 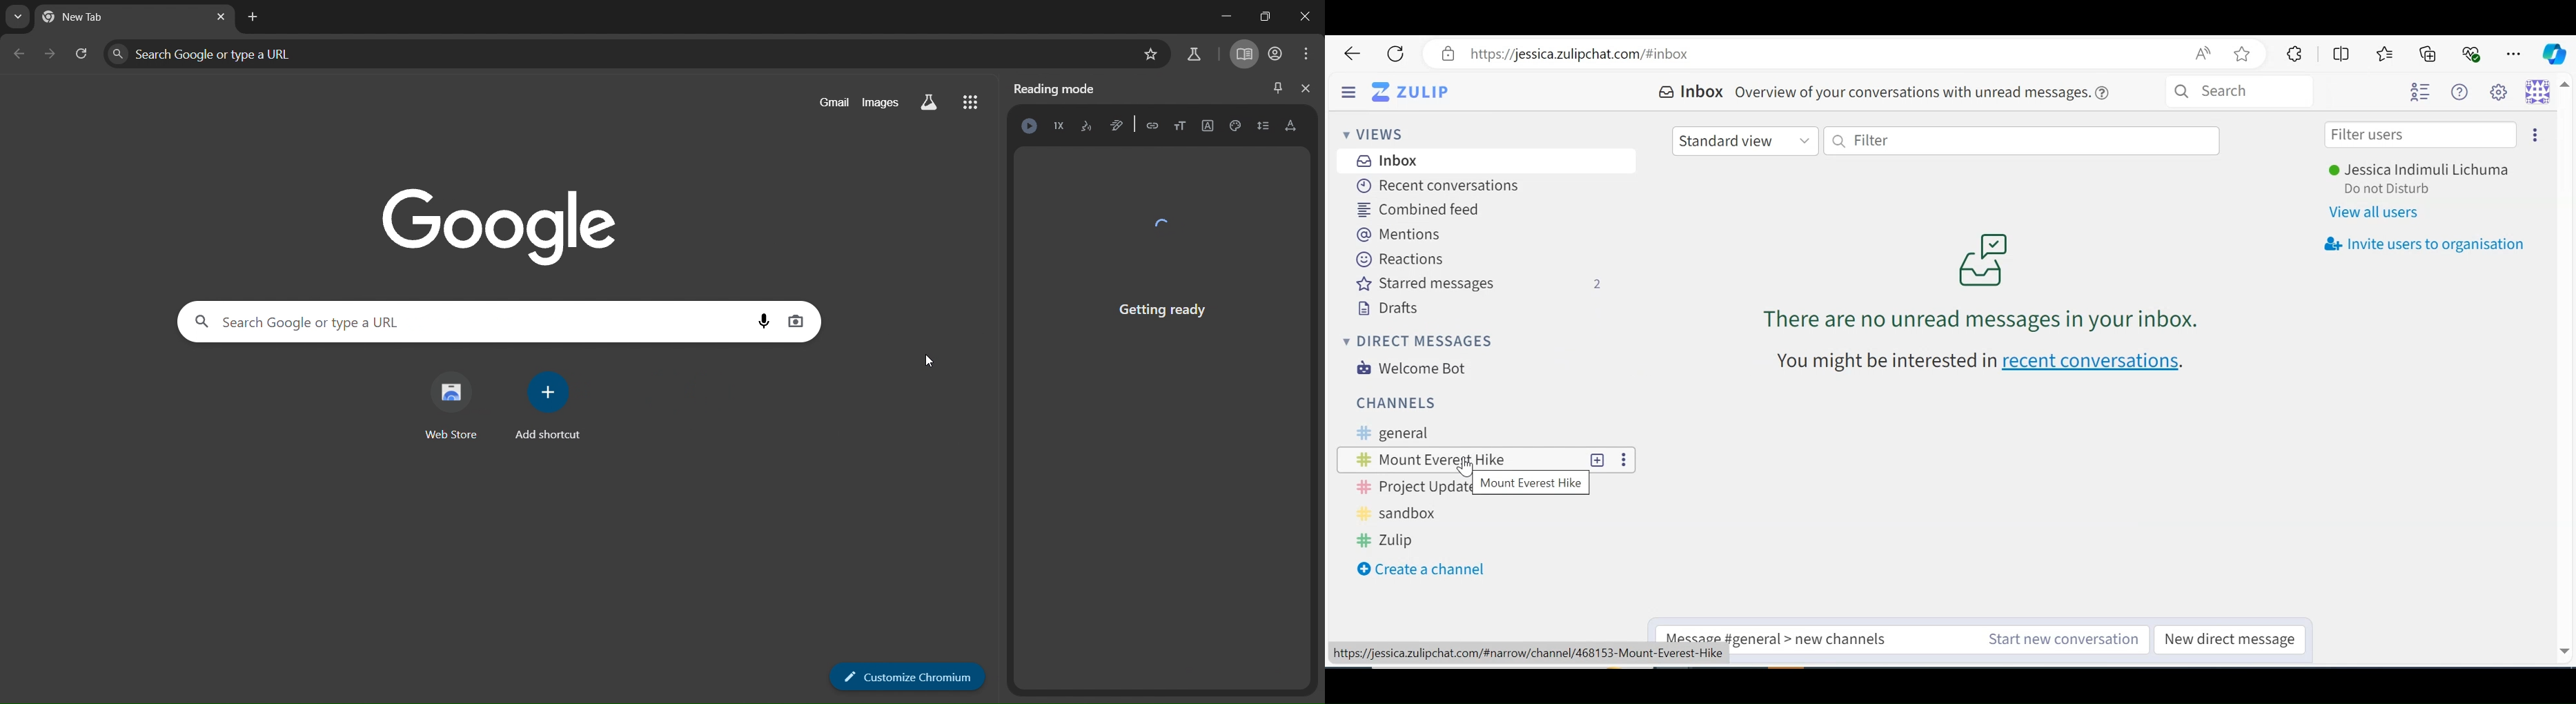 What do you see at coordinates (2421, 135) in the screenshot?
I see `Filter users` at bounding box center [2421, 135].